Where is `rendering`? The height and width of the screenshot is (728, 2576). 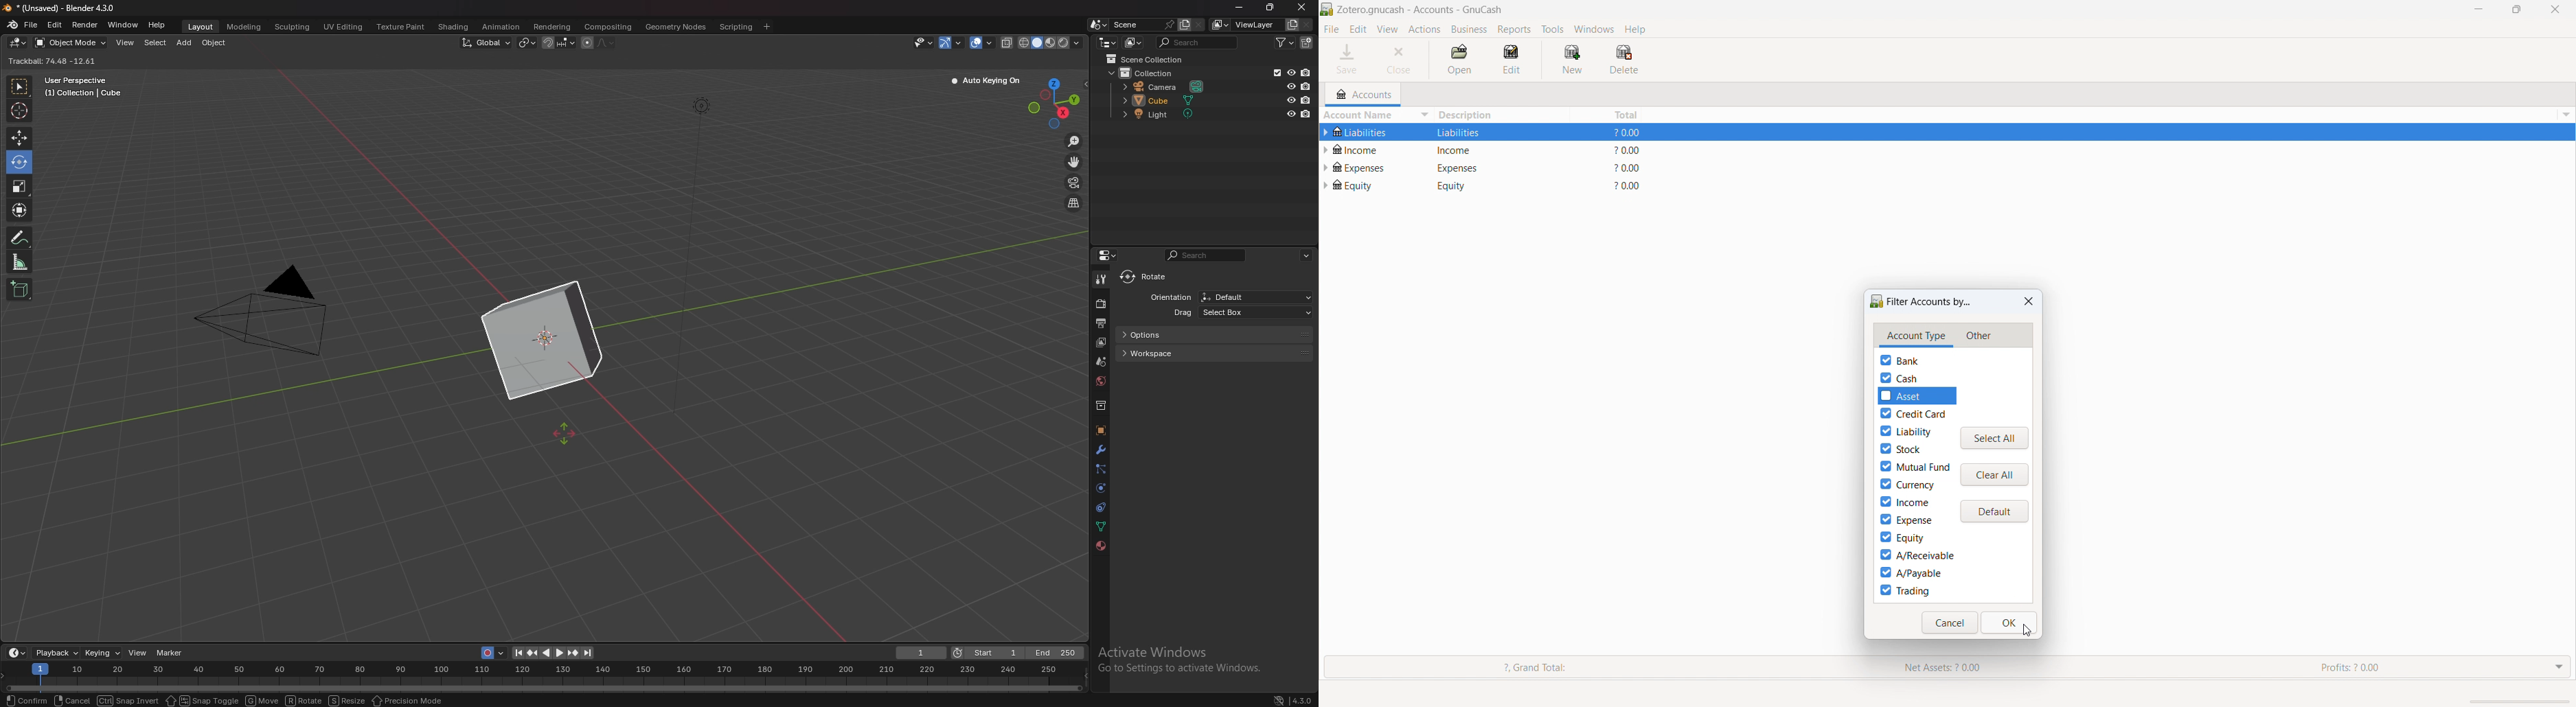
rendering is located at coordinates (551, 26).